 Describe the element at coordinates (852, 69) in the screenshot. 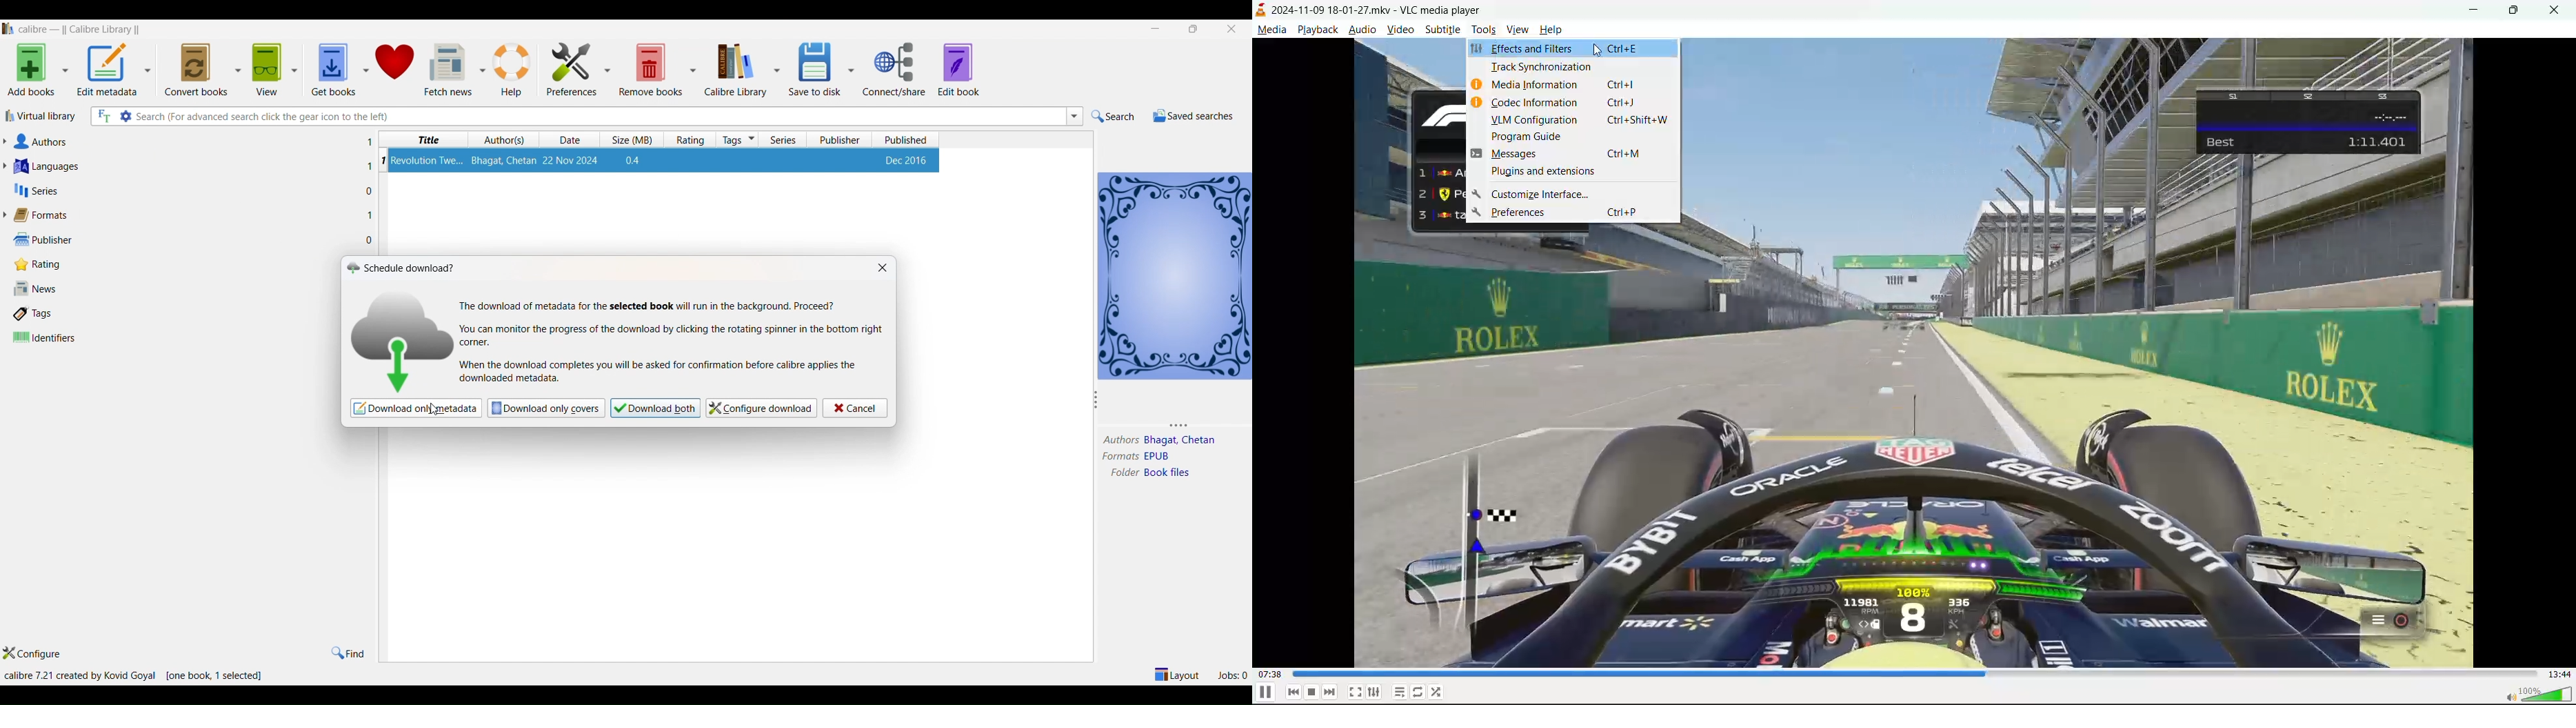

I see `save to disc options dropdown button` at that location.